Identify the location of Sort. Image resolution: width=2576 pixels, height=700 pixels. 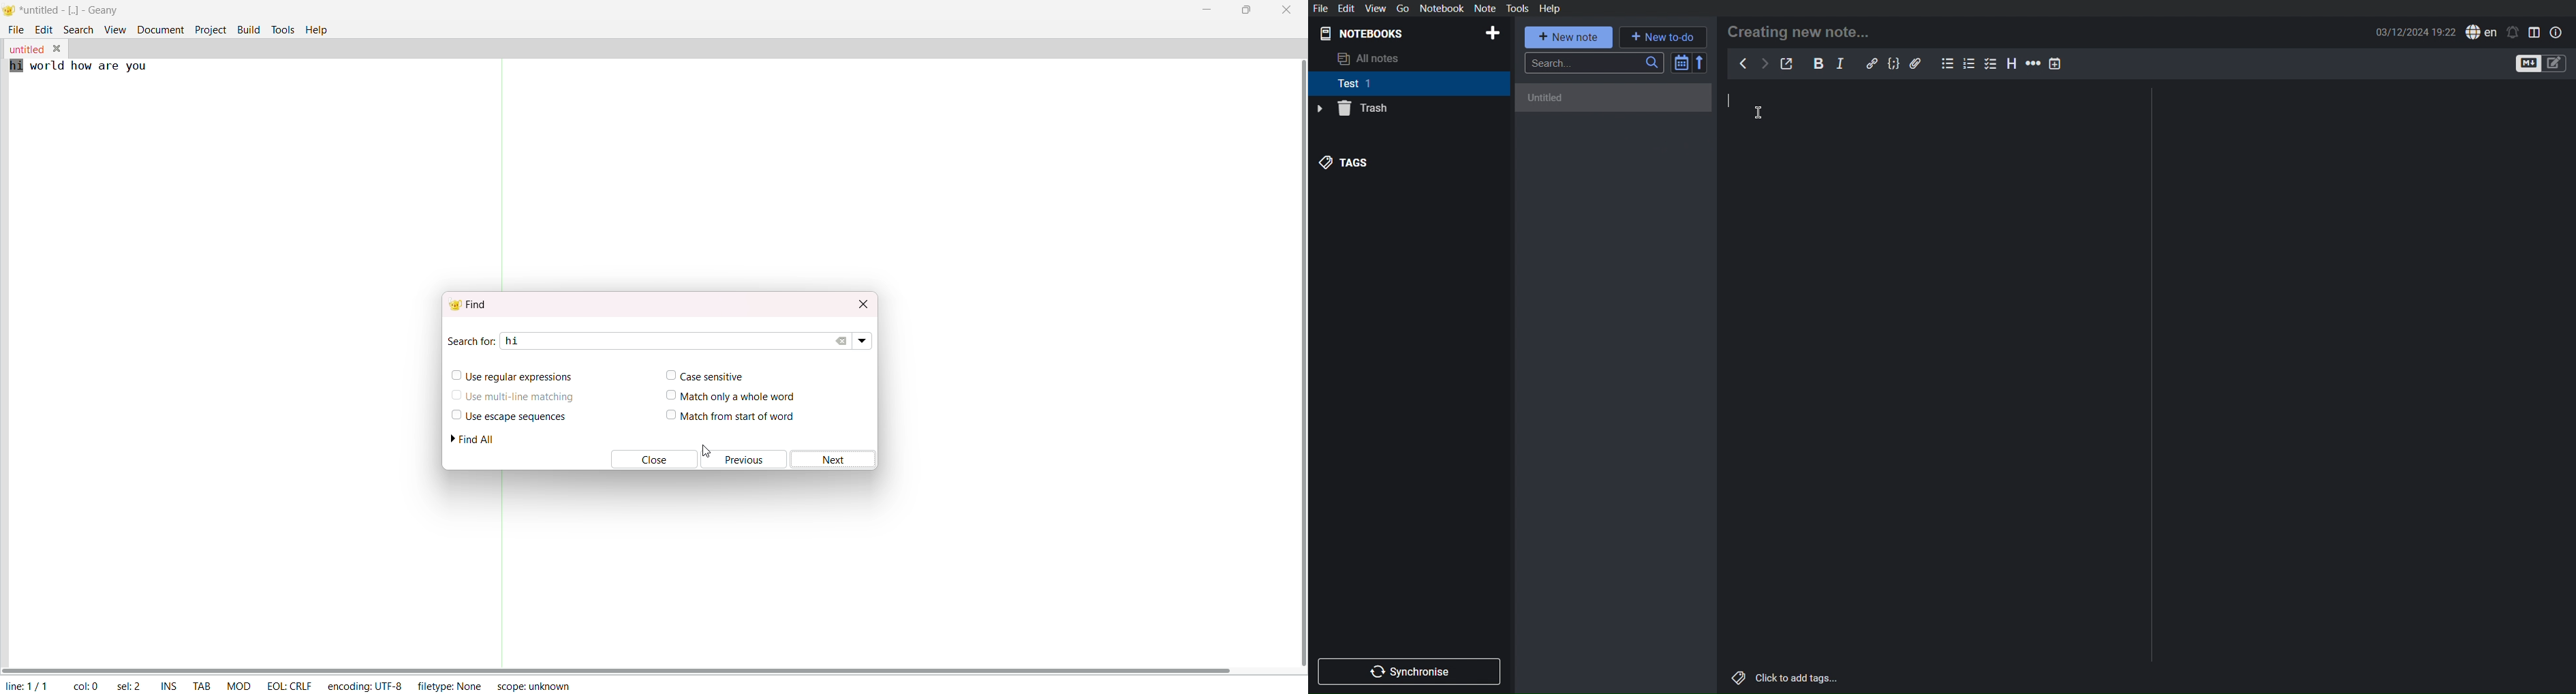
(1689, 63).